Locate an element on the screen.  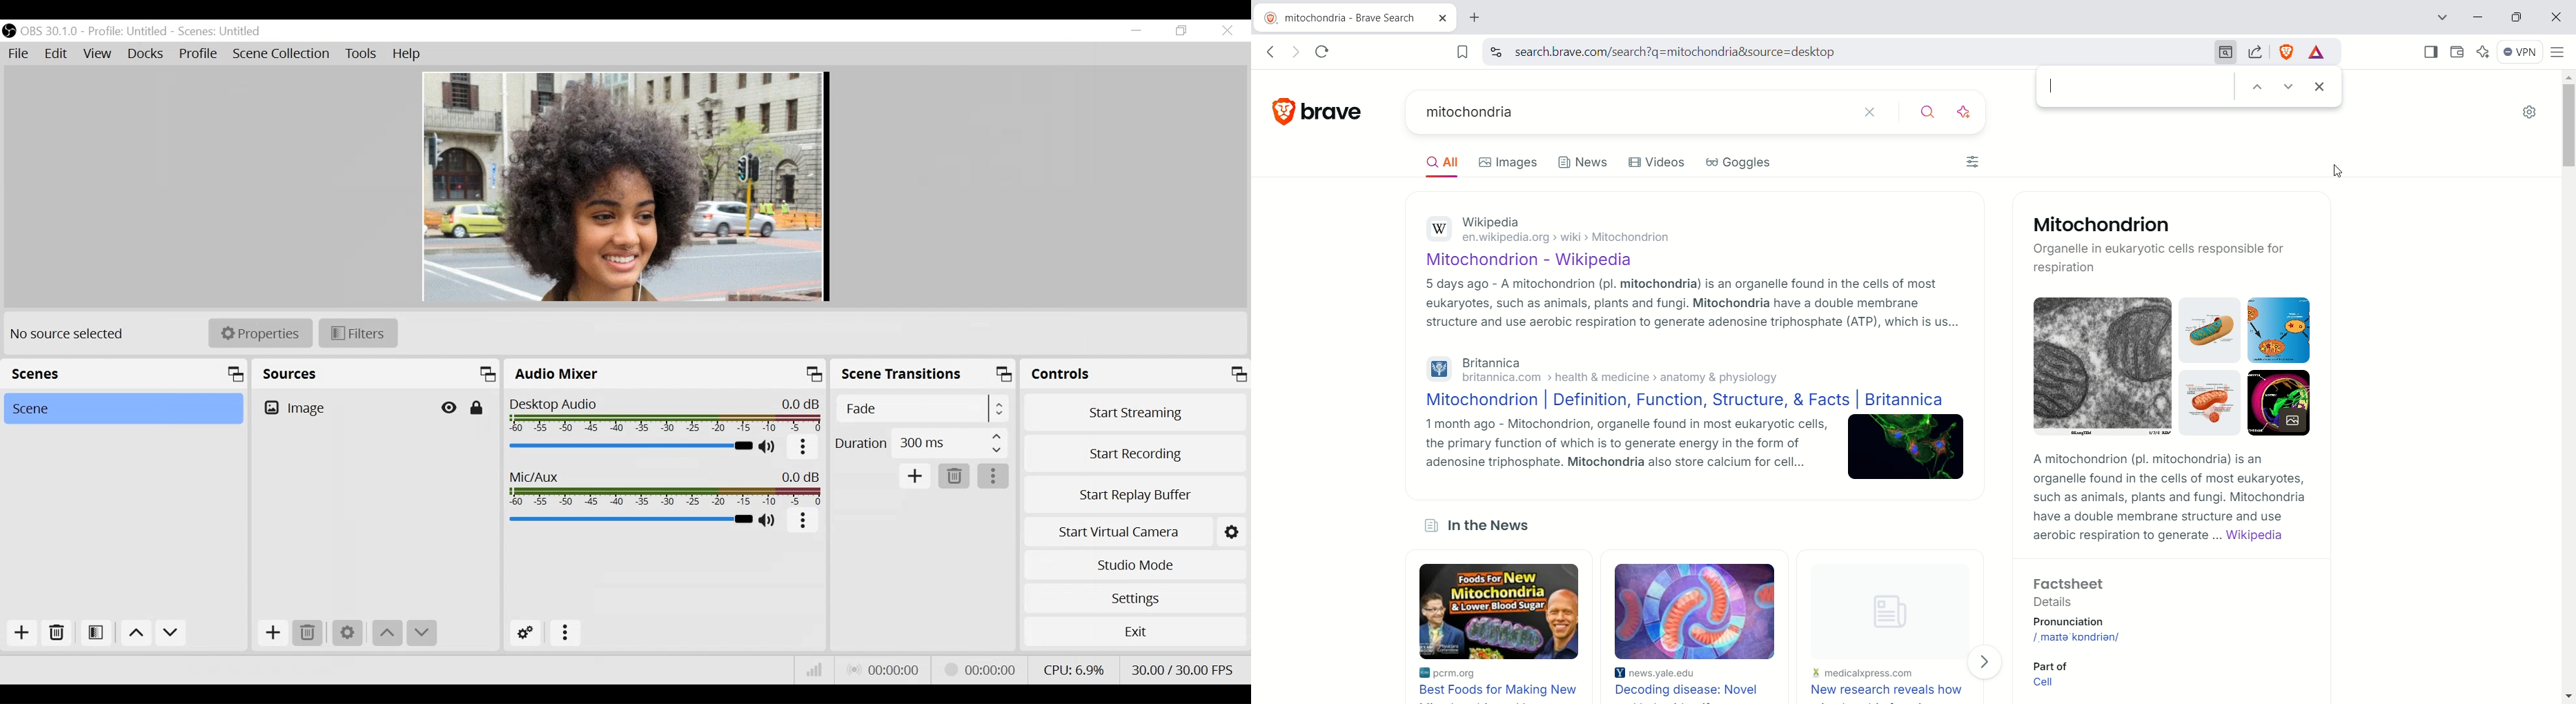
View is located at coordinates (98, 53).